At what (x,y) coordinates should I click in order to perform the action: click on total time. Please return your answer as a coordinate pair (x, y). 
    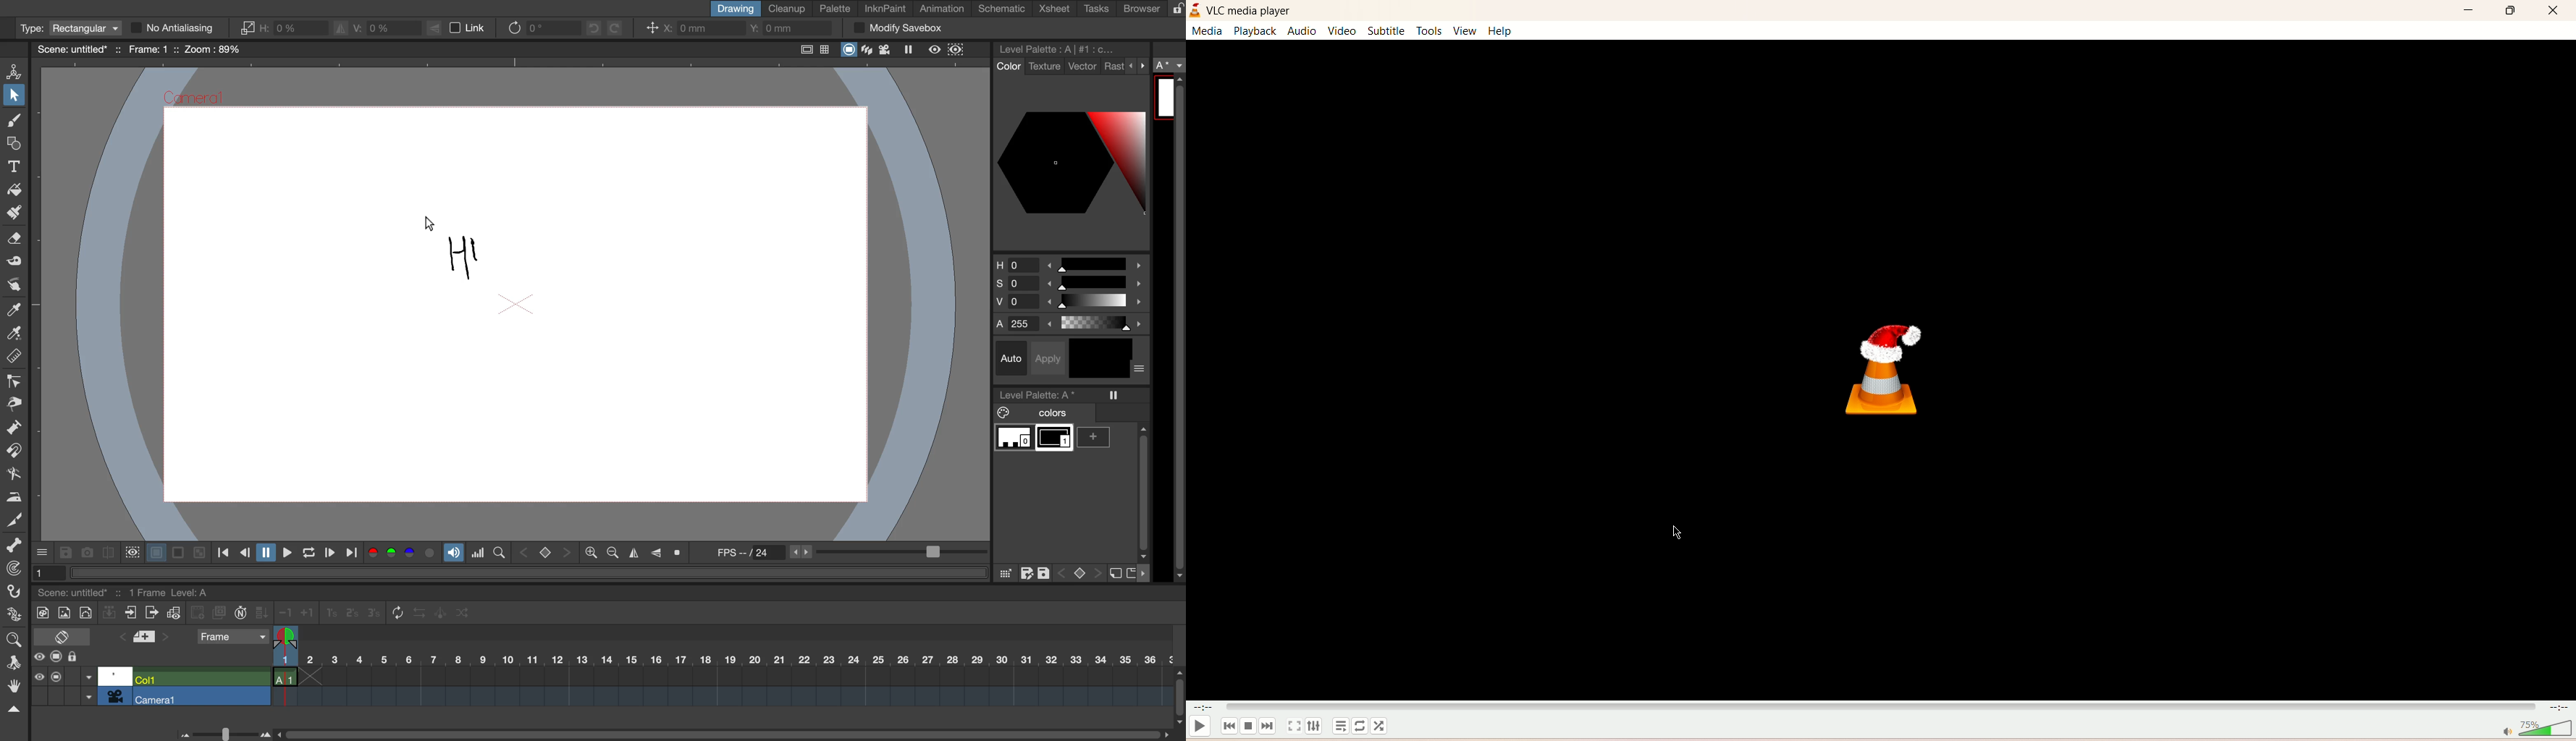
    Looking at the image, I should click on (2559, 707).